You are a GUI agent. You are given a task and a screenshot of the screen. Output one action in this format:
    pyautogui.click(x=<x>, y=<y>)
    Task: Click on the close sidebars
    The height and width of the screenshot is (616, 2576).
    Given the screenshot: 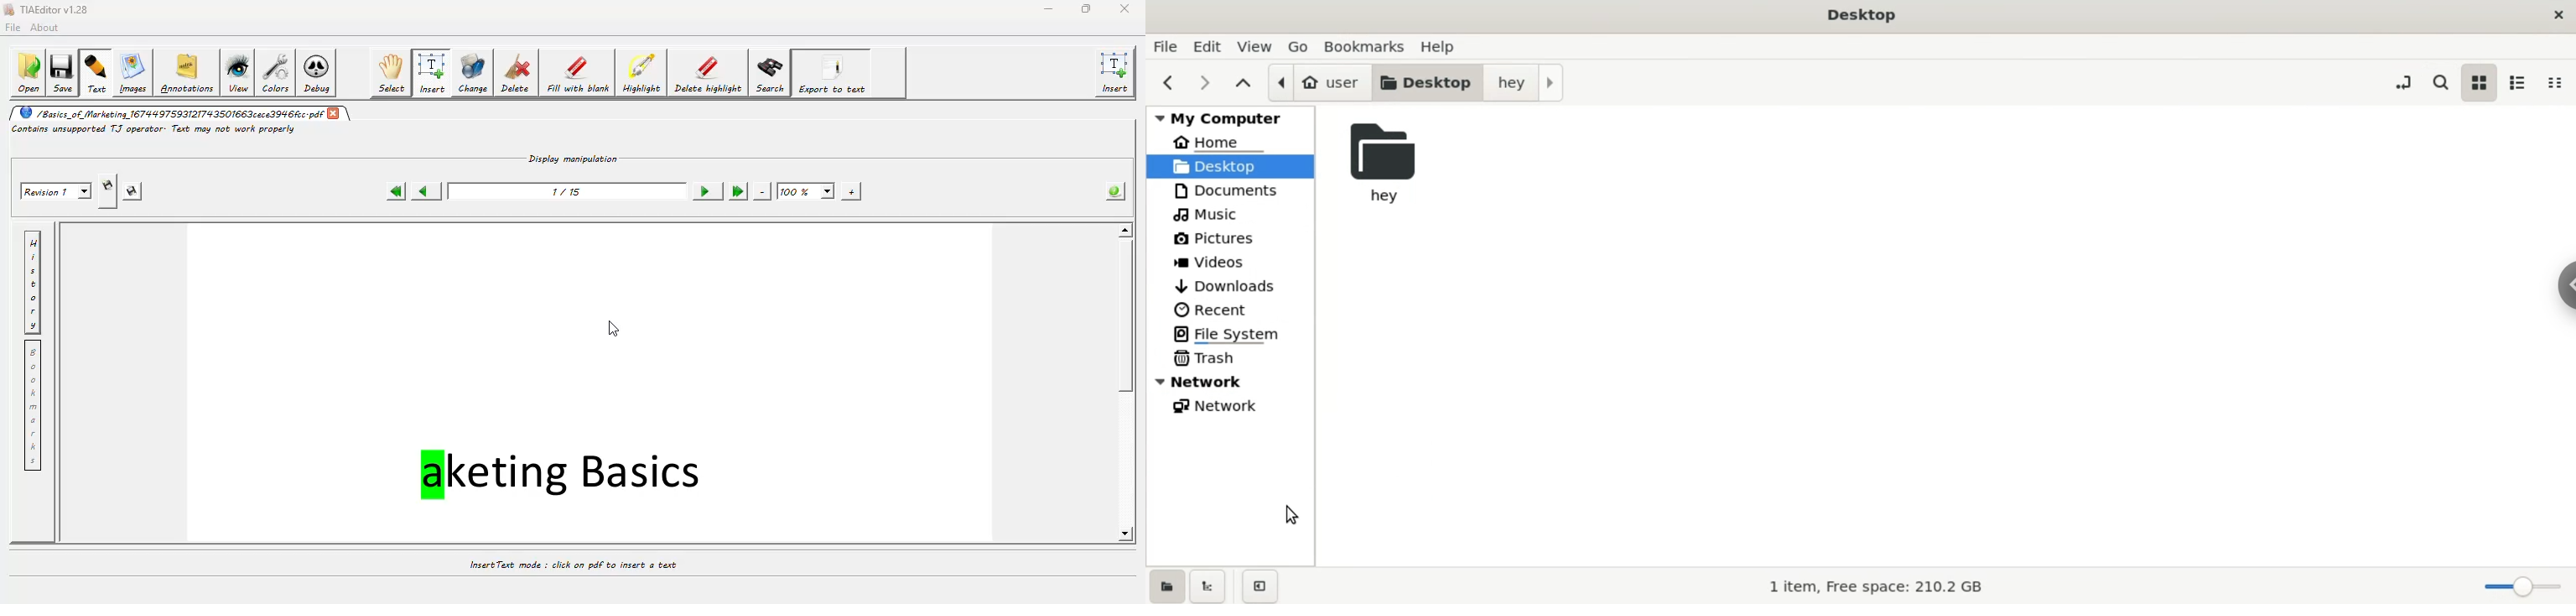 What is the action you would take?
    pyautogui.click(x=1264, y=585)
    